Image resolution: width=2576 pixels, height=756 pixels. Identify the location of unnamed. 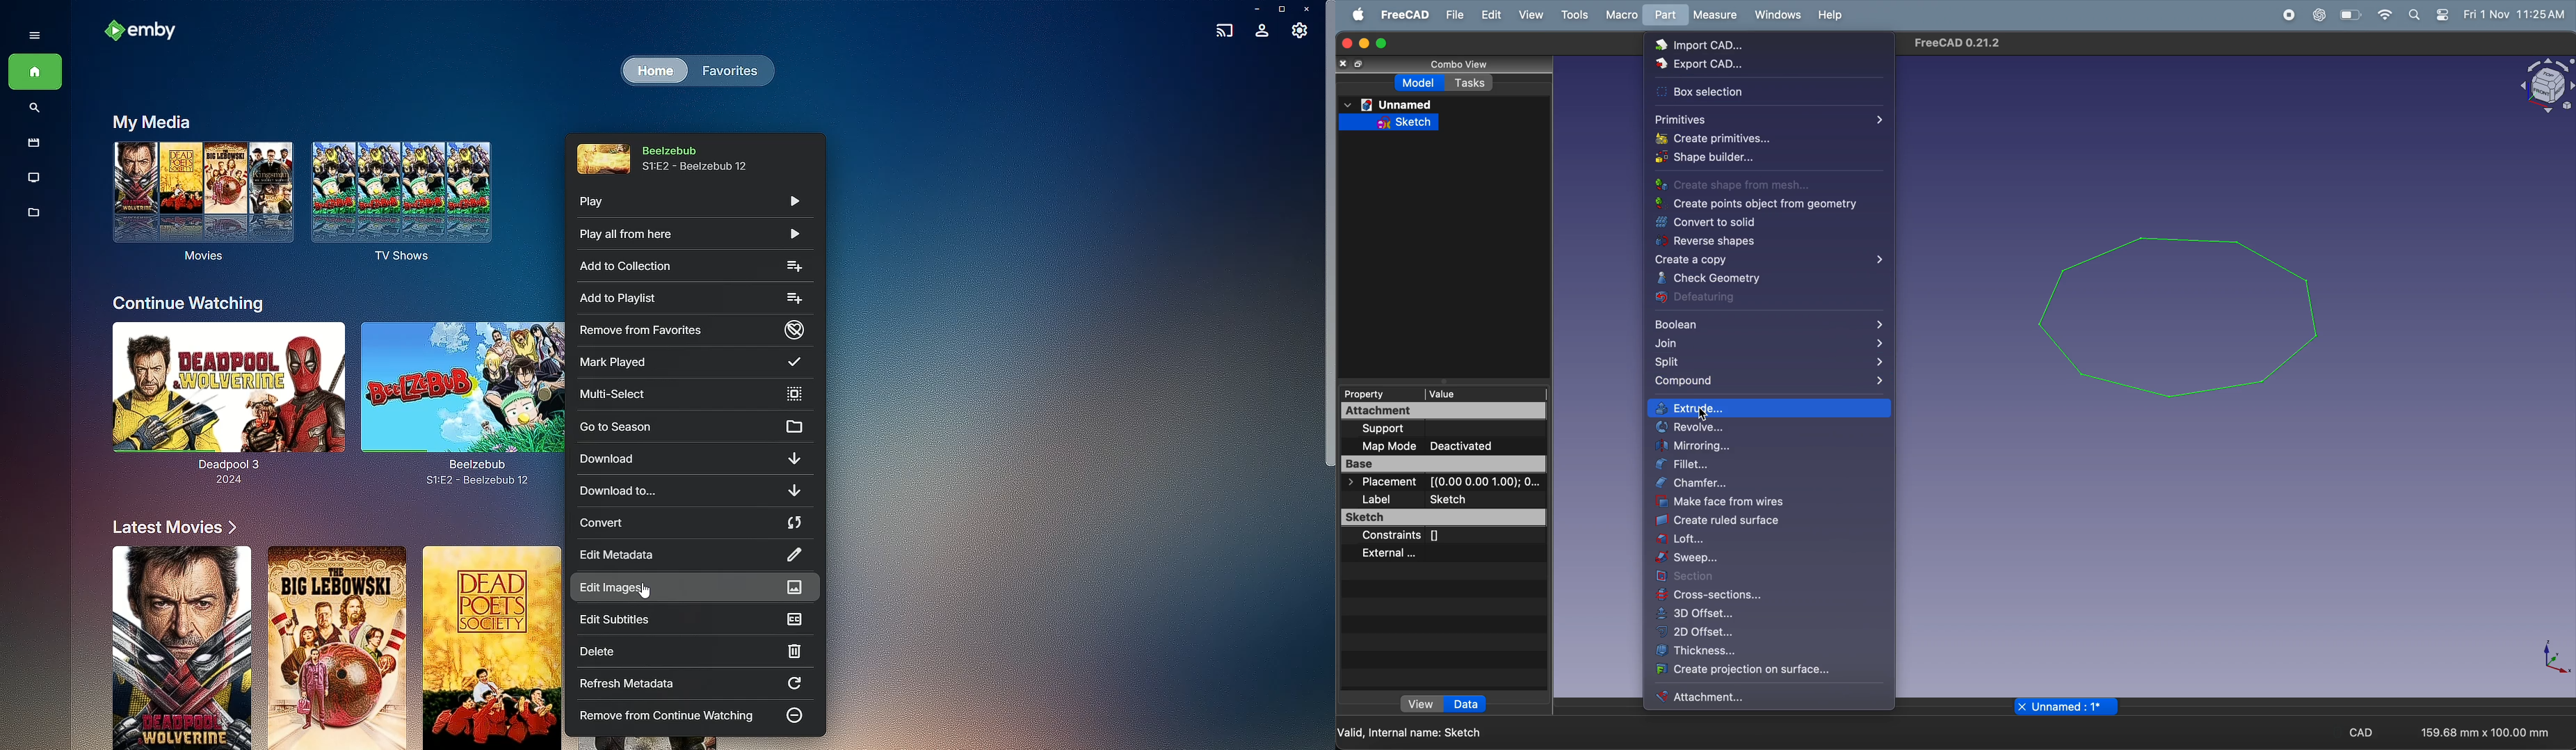
(1387, 105).